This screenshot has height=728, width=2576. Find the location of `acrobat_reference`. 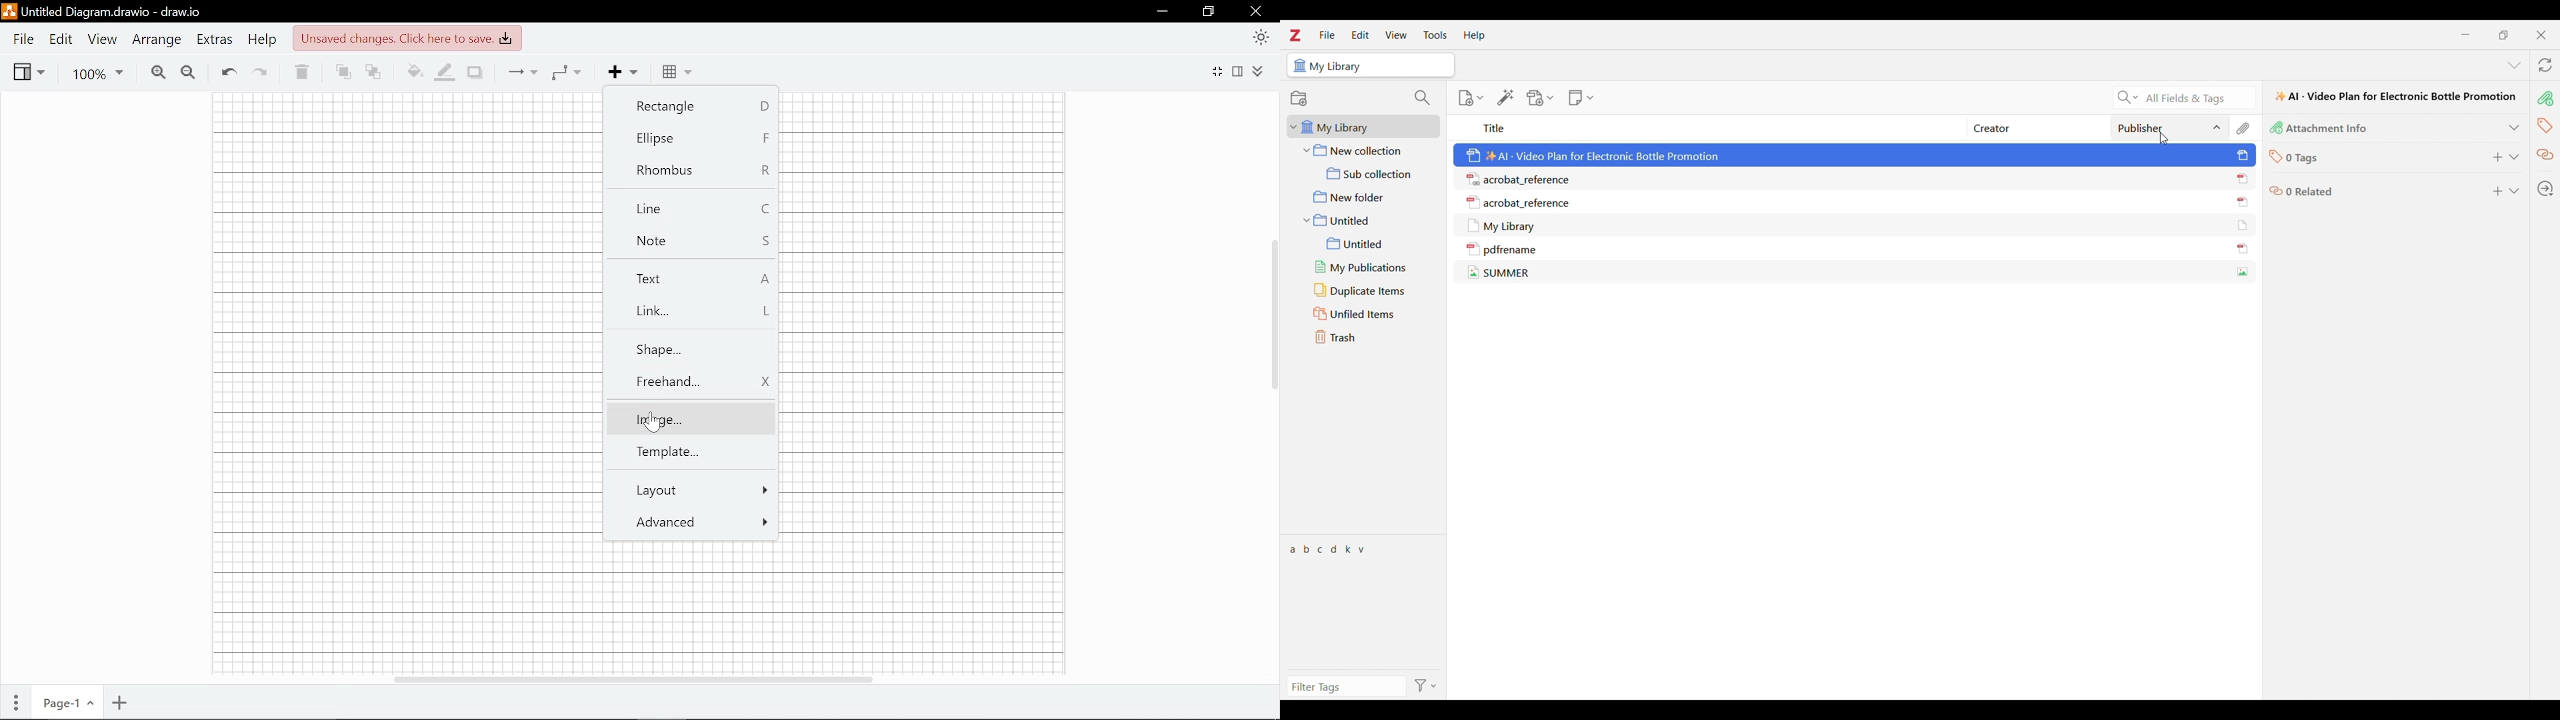

acrobat_reference is located at coordinates (1517, 201).